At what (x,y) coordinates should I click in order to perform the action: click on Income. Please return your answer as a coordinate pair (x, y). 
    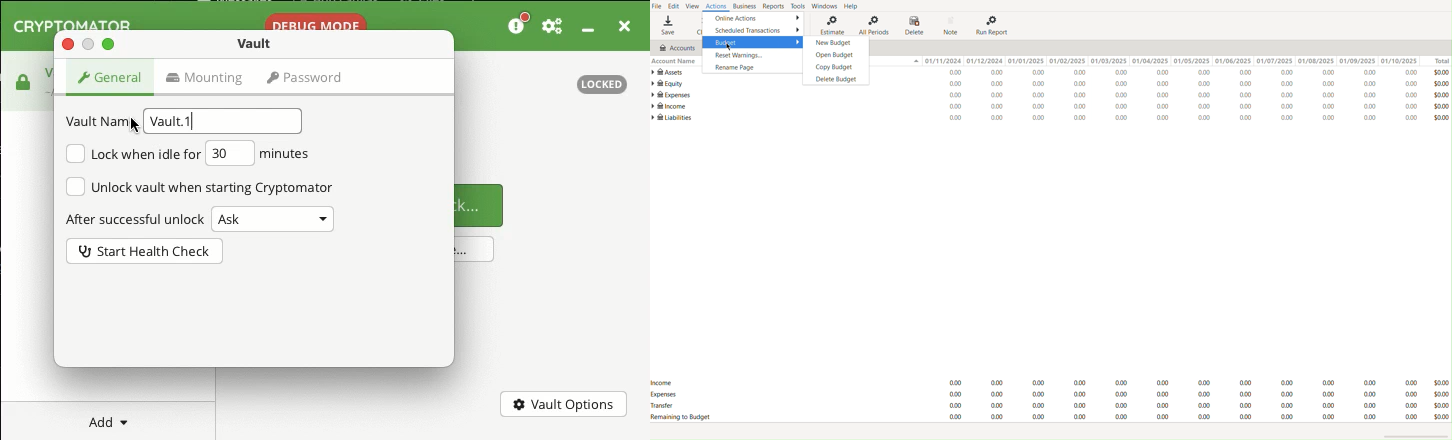
    Looking at the image, I should click on (663, 381).